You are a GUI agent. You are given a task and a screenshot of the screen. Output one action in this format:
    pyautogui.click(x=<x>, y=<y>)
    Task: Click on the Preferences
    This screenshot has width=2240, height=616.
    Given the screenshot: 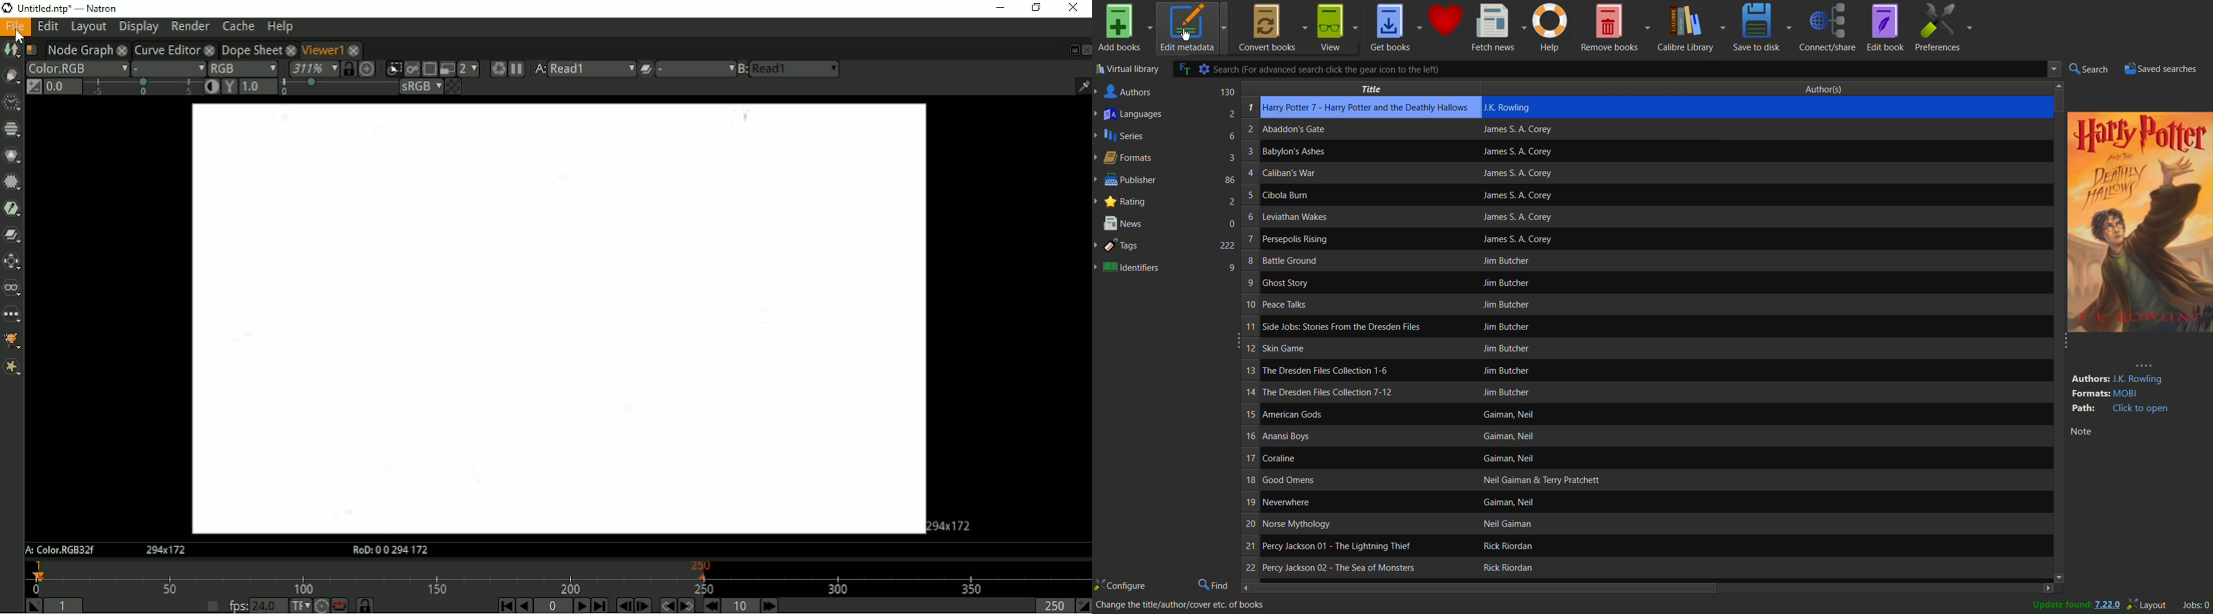 What is the action you would take?
    pyautogui.click(x=1946, y=28)
    